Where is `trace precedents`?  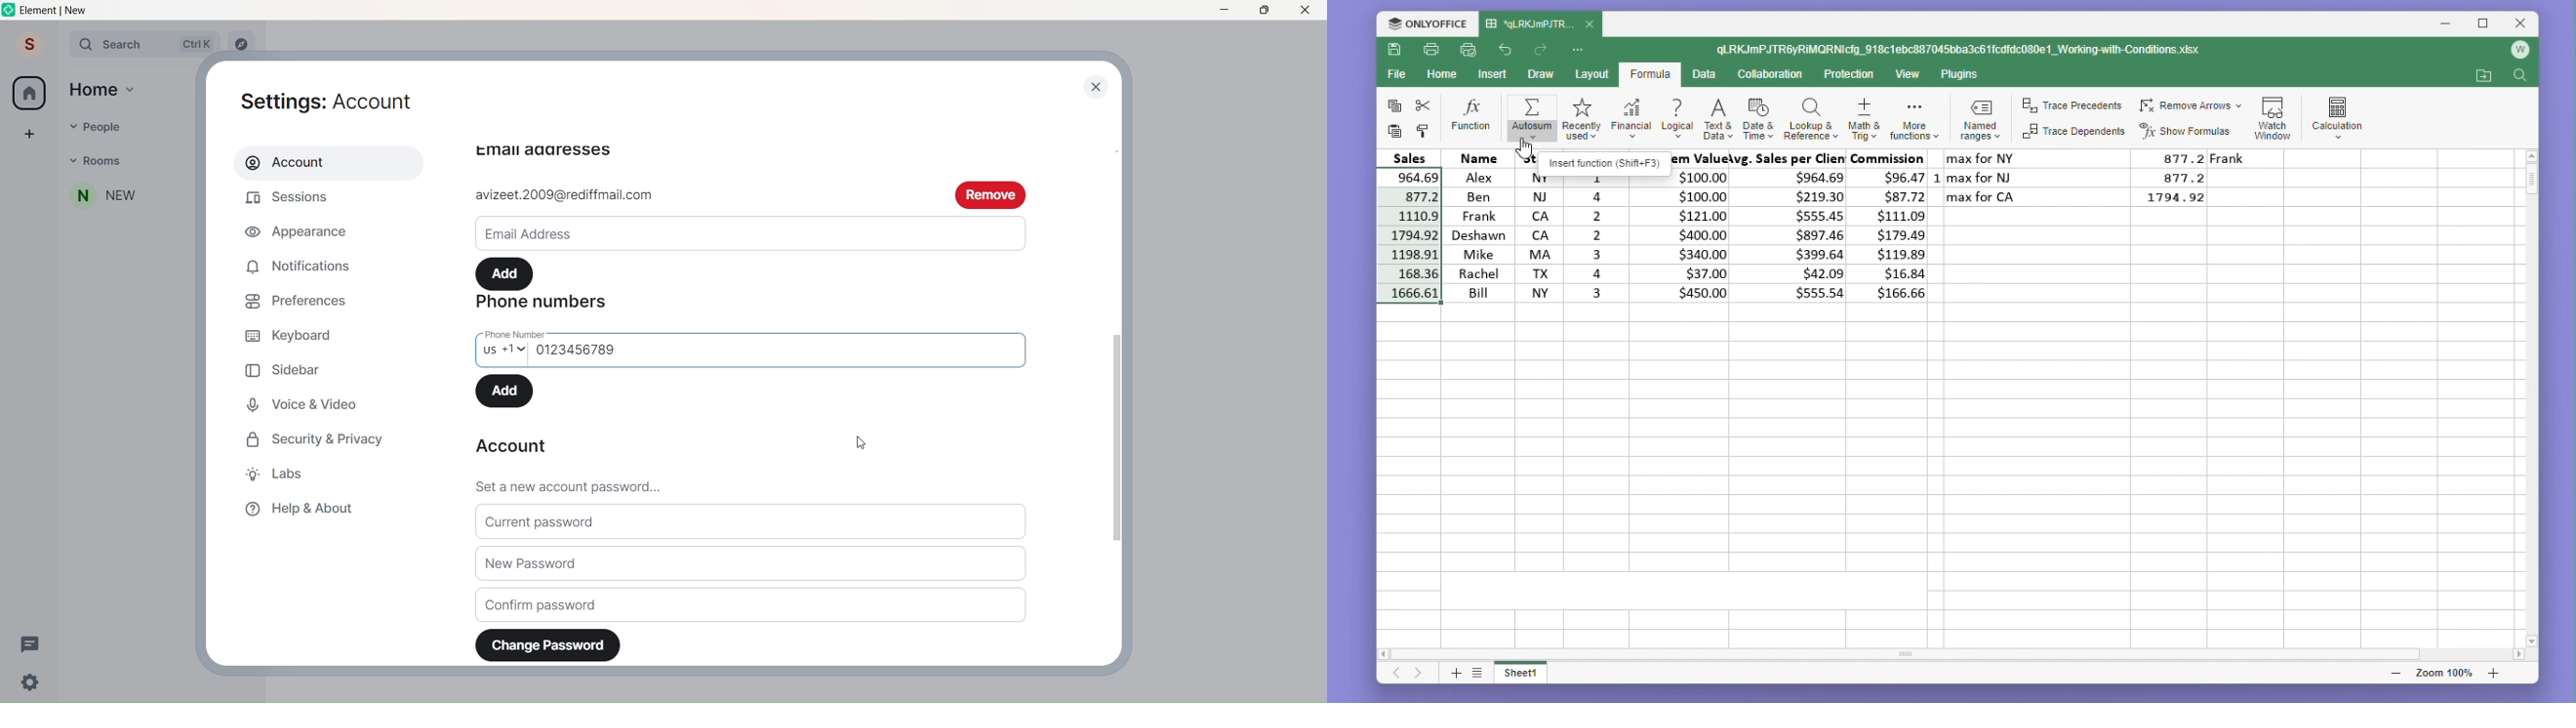
trace precedents is located at coordinates (2074, 107).